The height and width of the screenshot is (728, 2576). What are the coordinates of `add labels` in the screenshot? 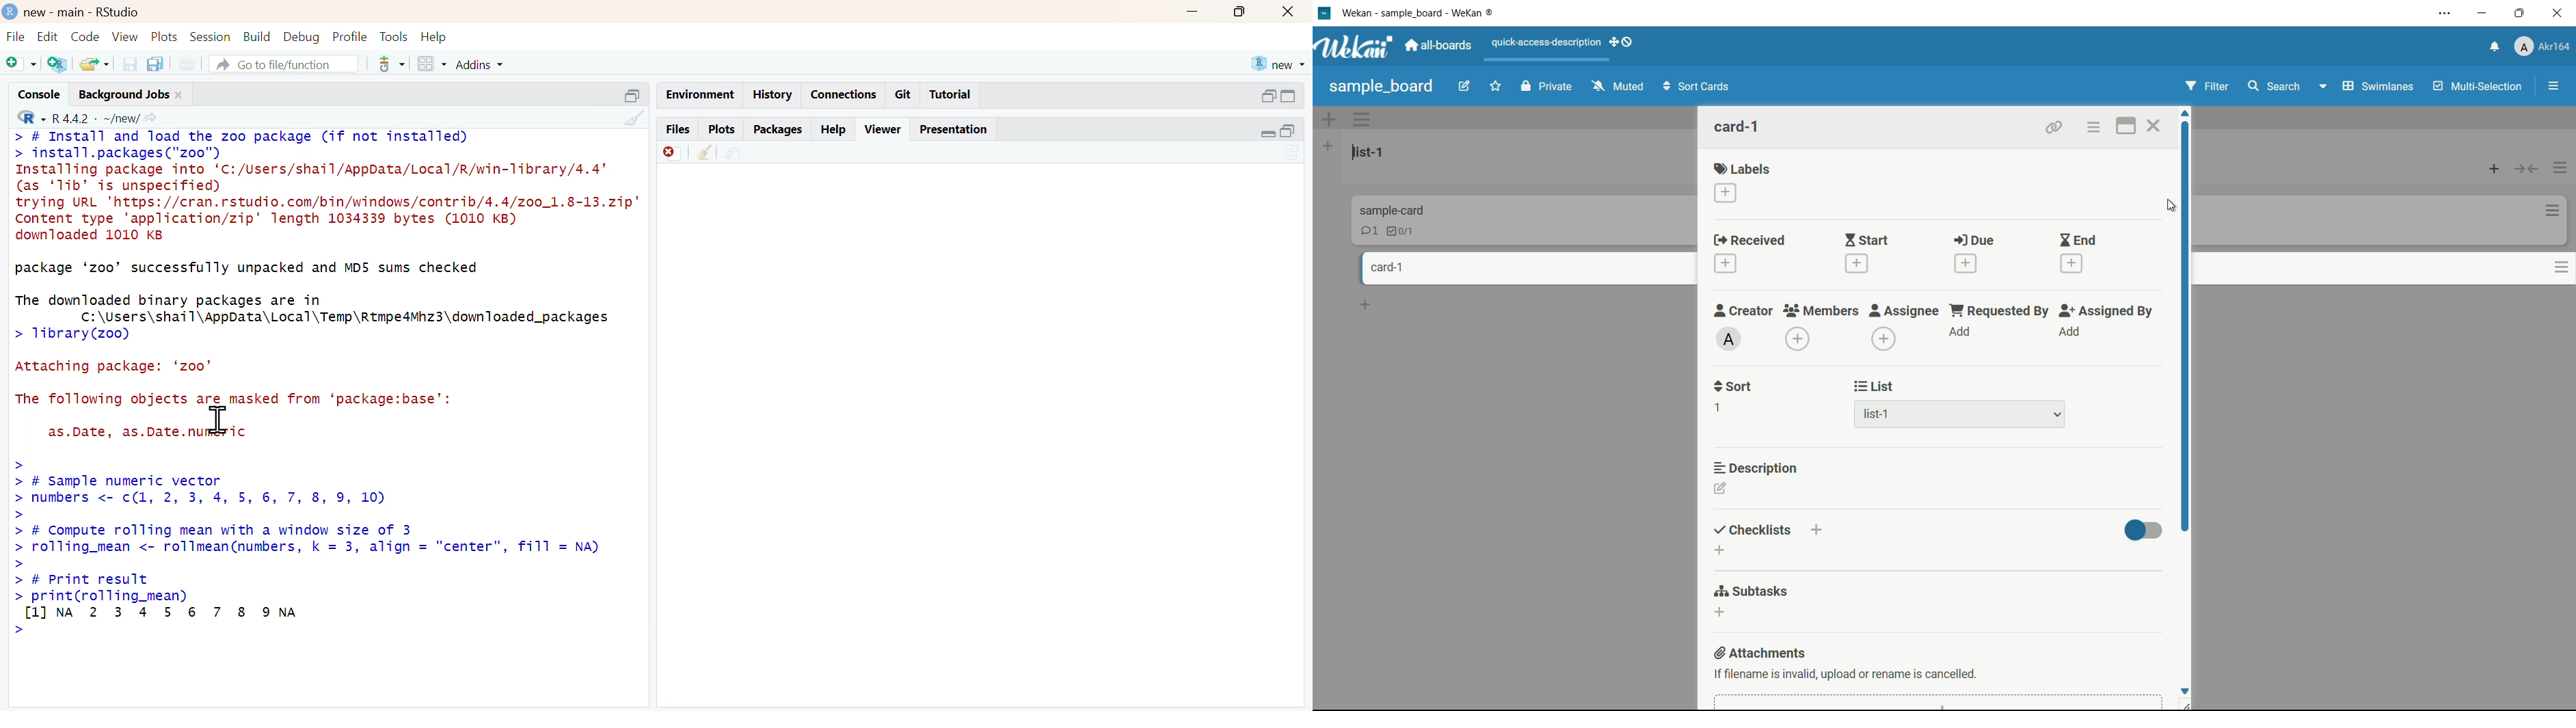 It's located at (1721, 197).